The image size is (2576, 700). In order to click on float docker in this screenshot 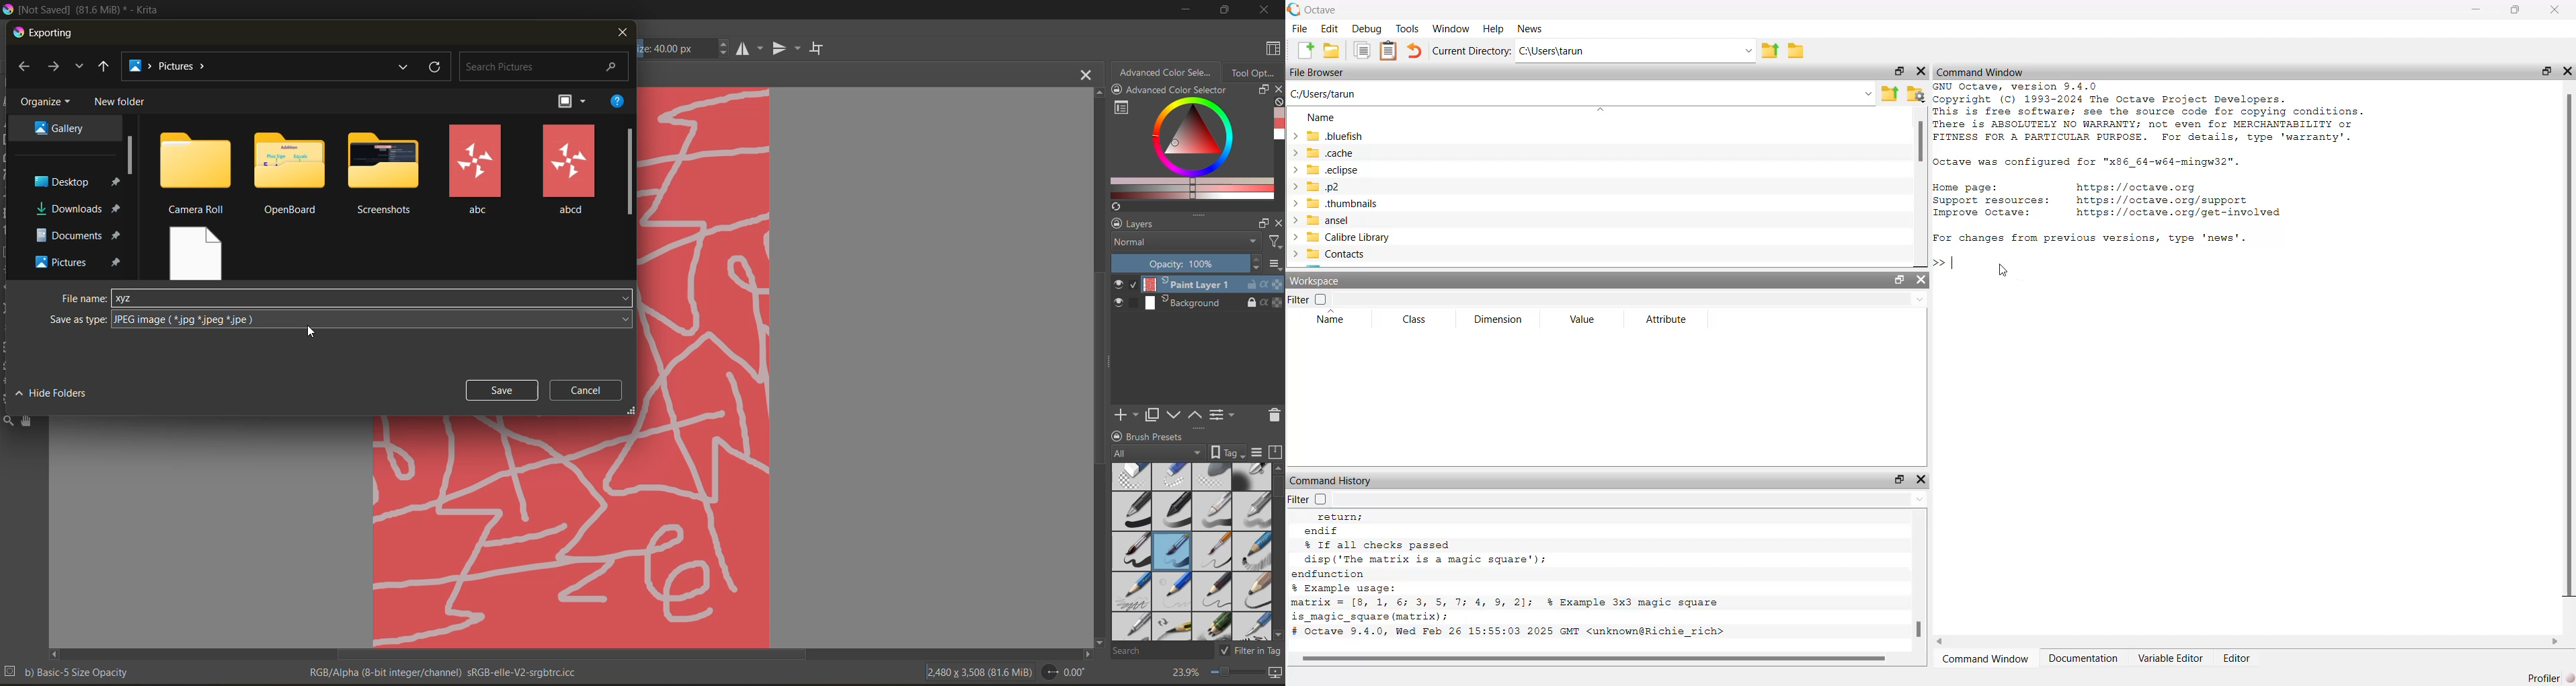, I will do `click(1262, 89)`.